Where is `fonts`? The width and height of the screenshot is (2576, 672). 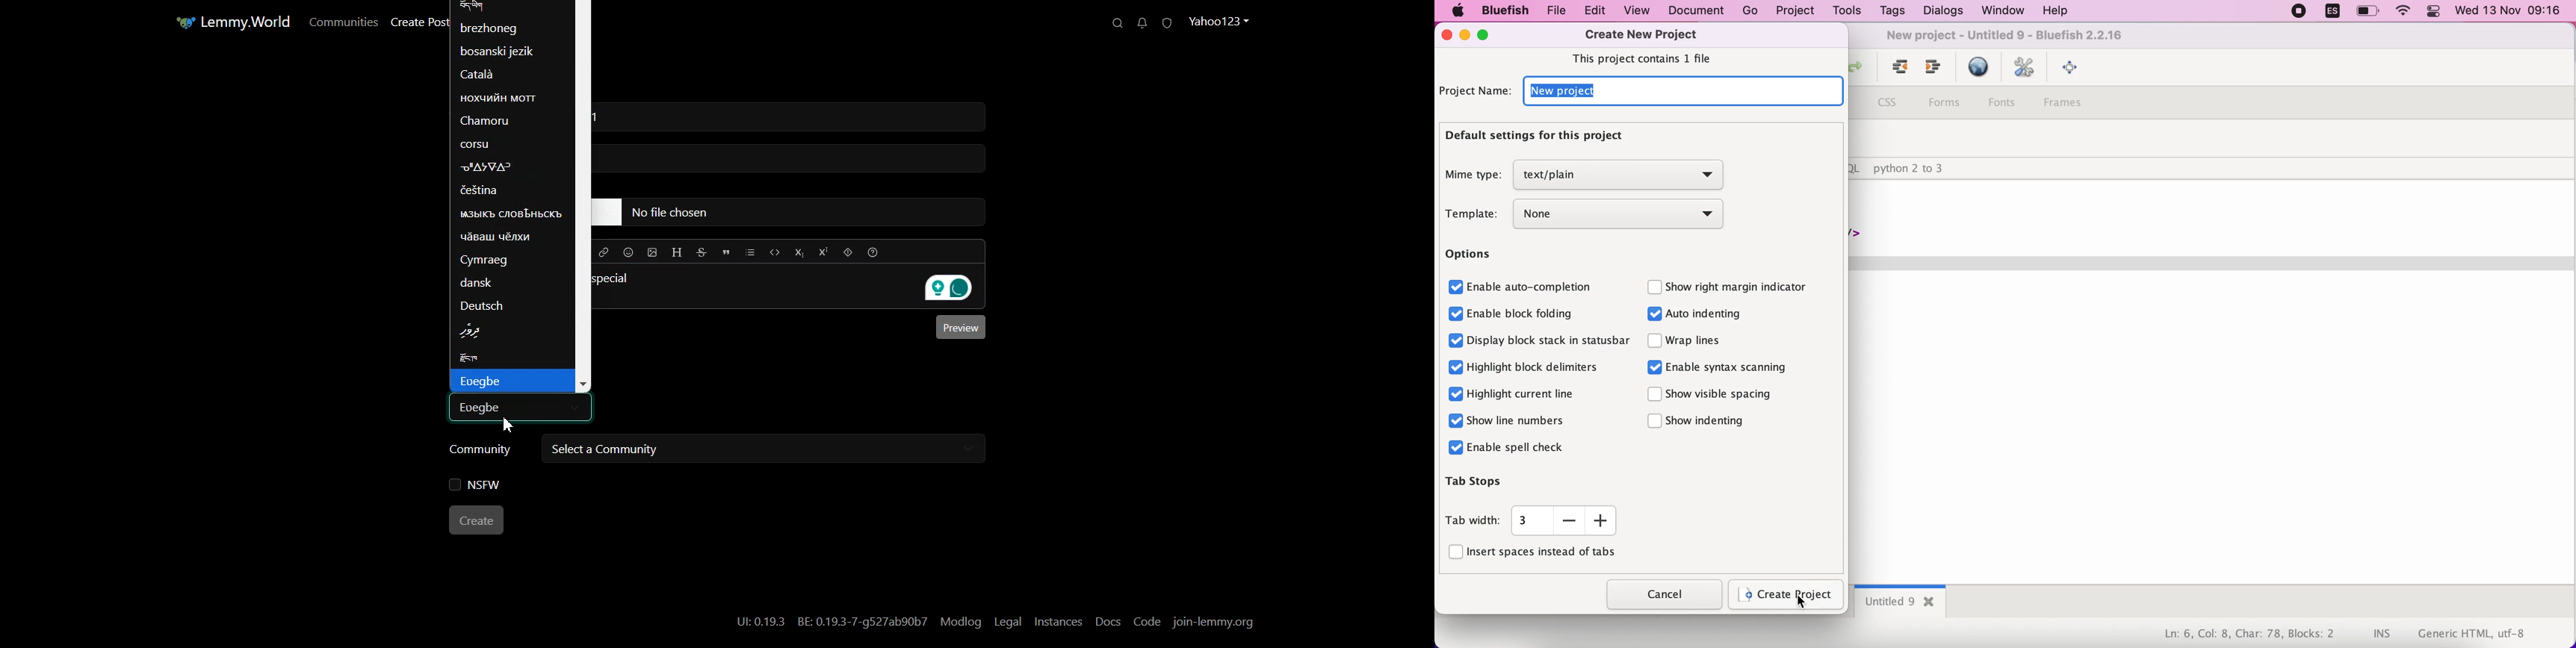 fonts is located at coordinates (2006, 102).